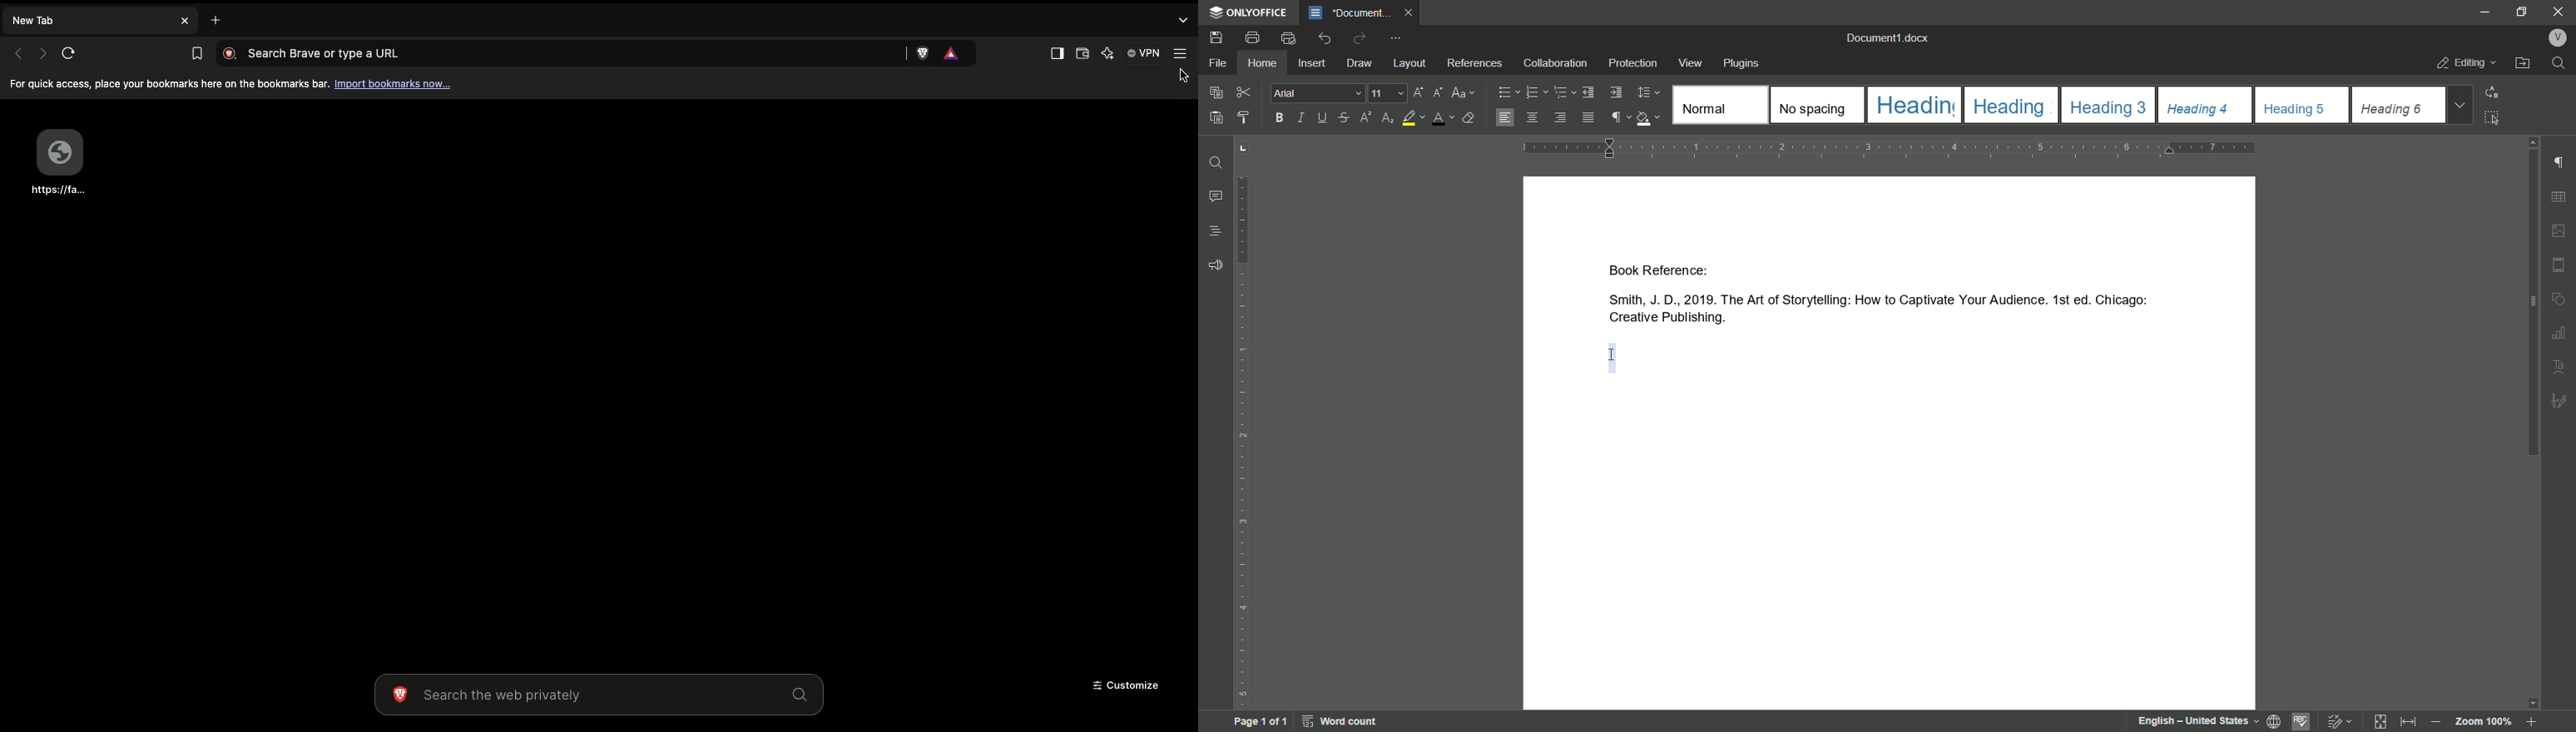 The height and width of the screenshot is (756, 2576). I want to click on decrement font size, so click(1436, 92).